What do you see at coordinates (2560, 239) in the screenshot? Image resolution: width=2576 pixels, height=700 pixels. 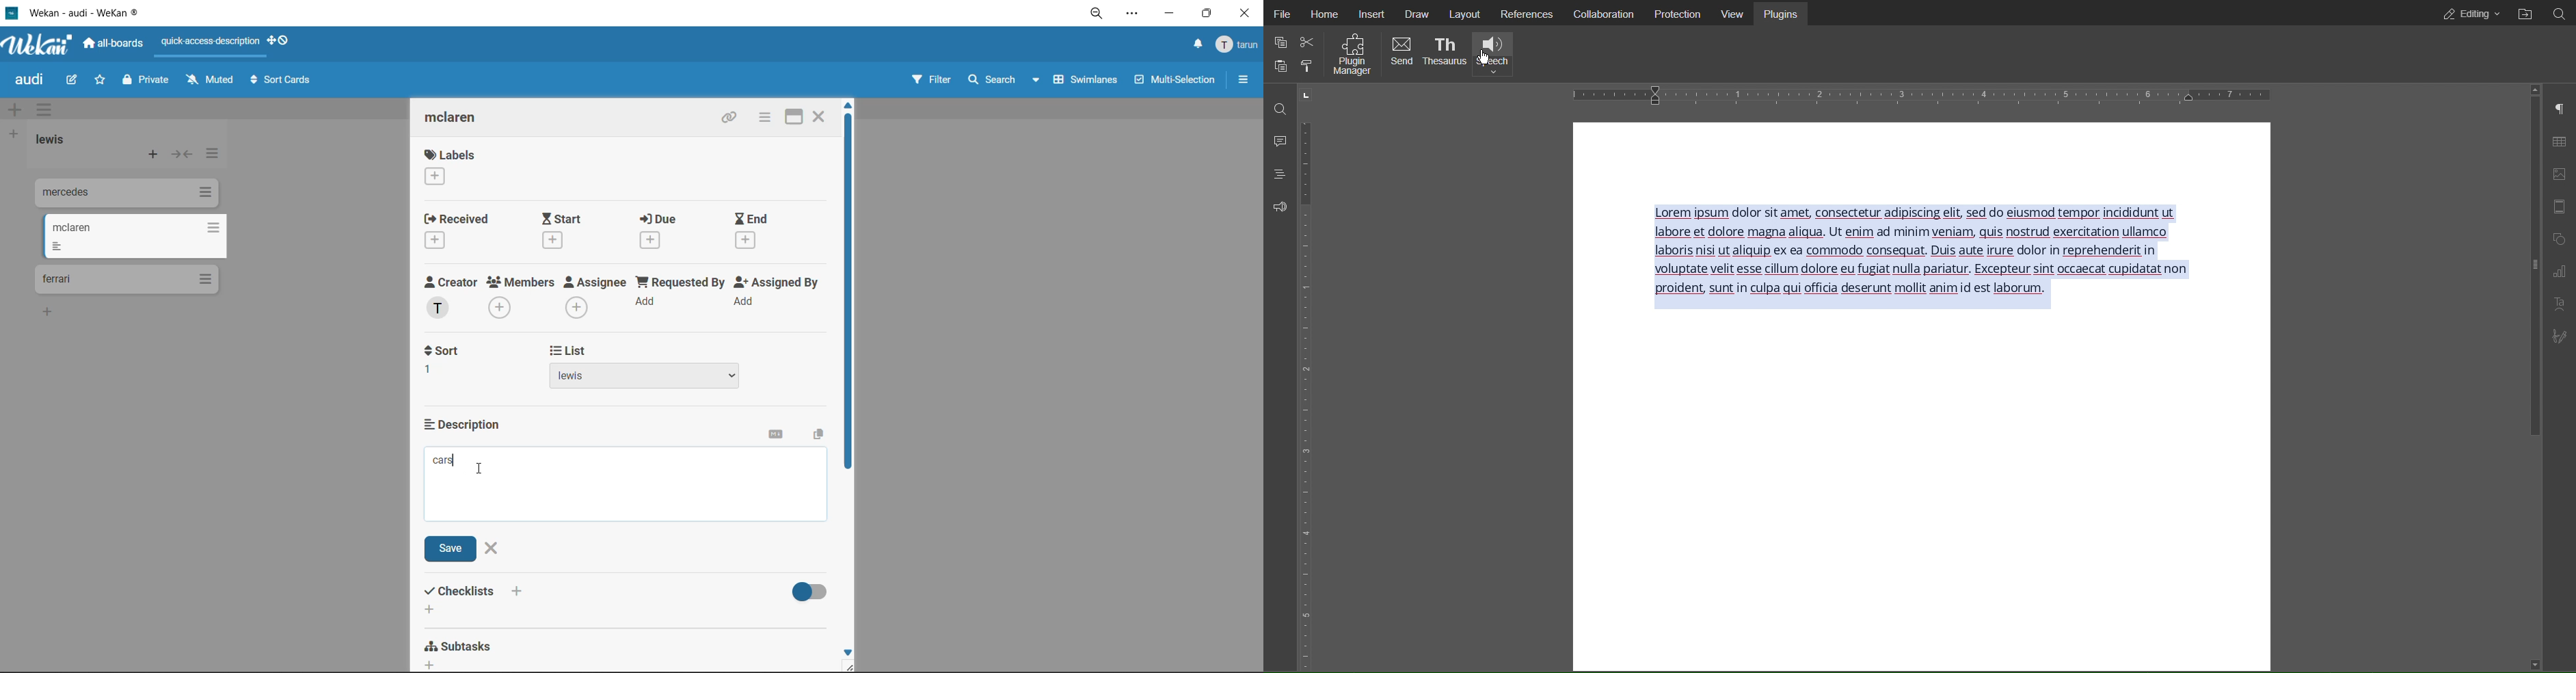 I see `Shape Settings` at bounding box center [2560, 239].